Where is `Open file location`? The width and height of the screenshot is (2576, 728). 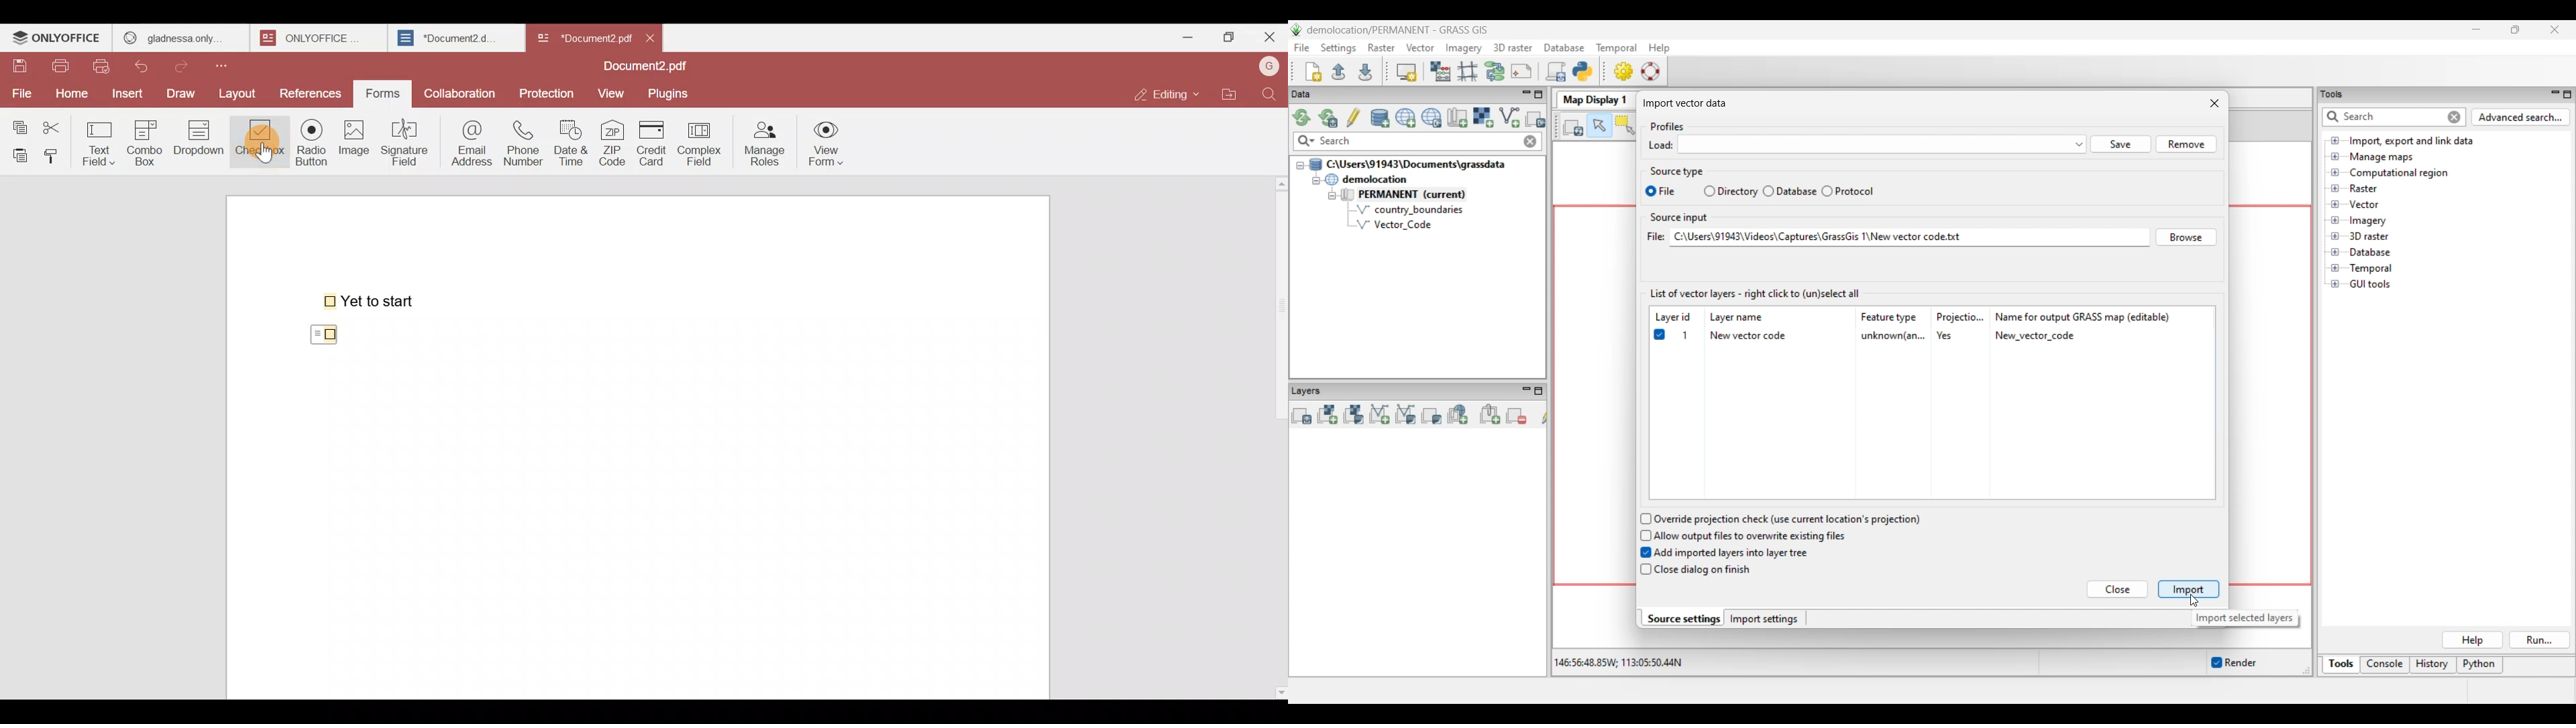 Open file location is located at coordinates (1229, 93).